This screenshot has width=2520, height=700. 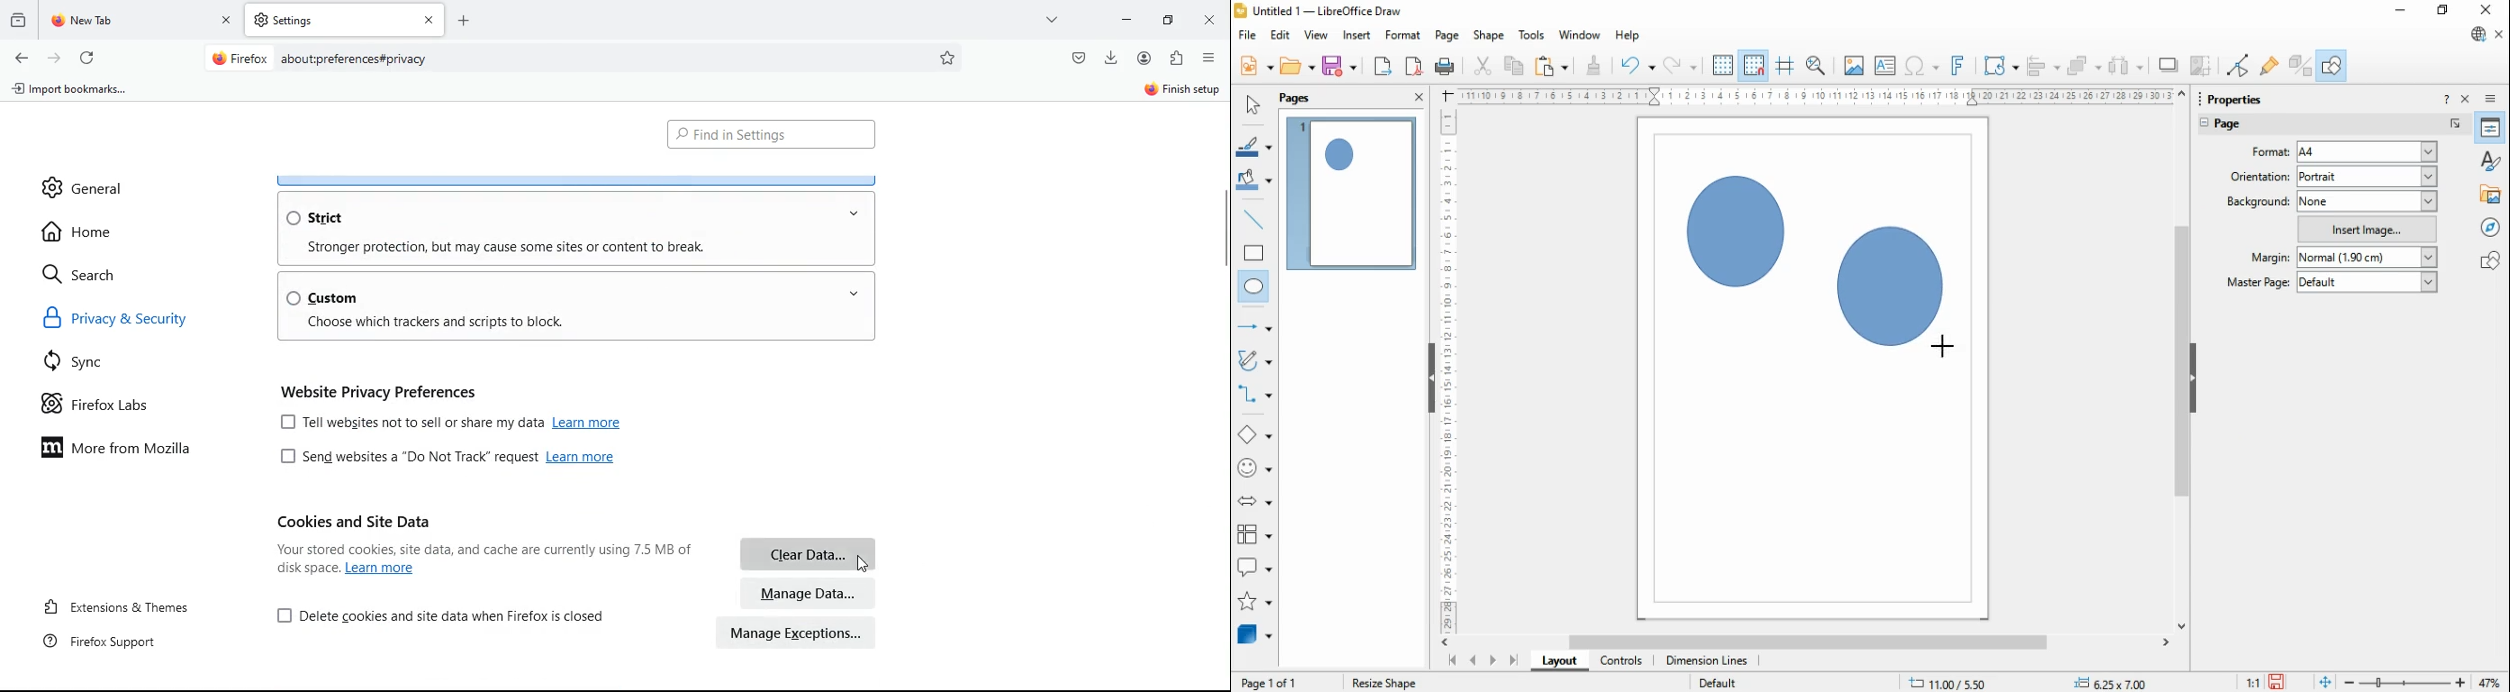 What do you see at coordinates (1680, 66) in the screenshot?
I see `redo` at bounding box center [1680, 66].